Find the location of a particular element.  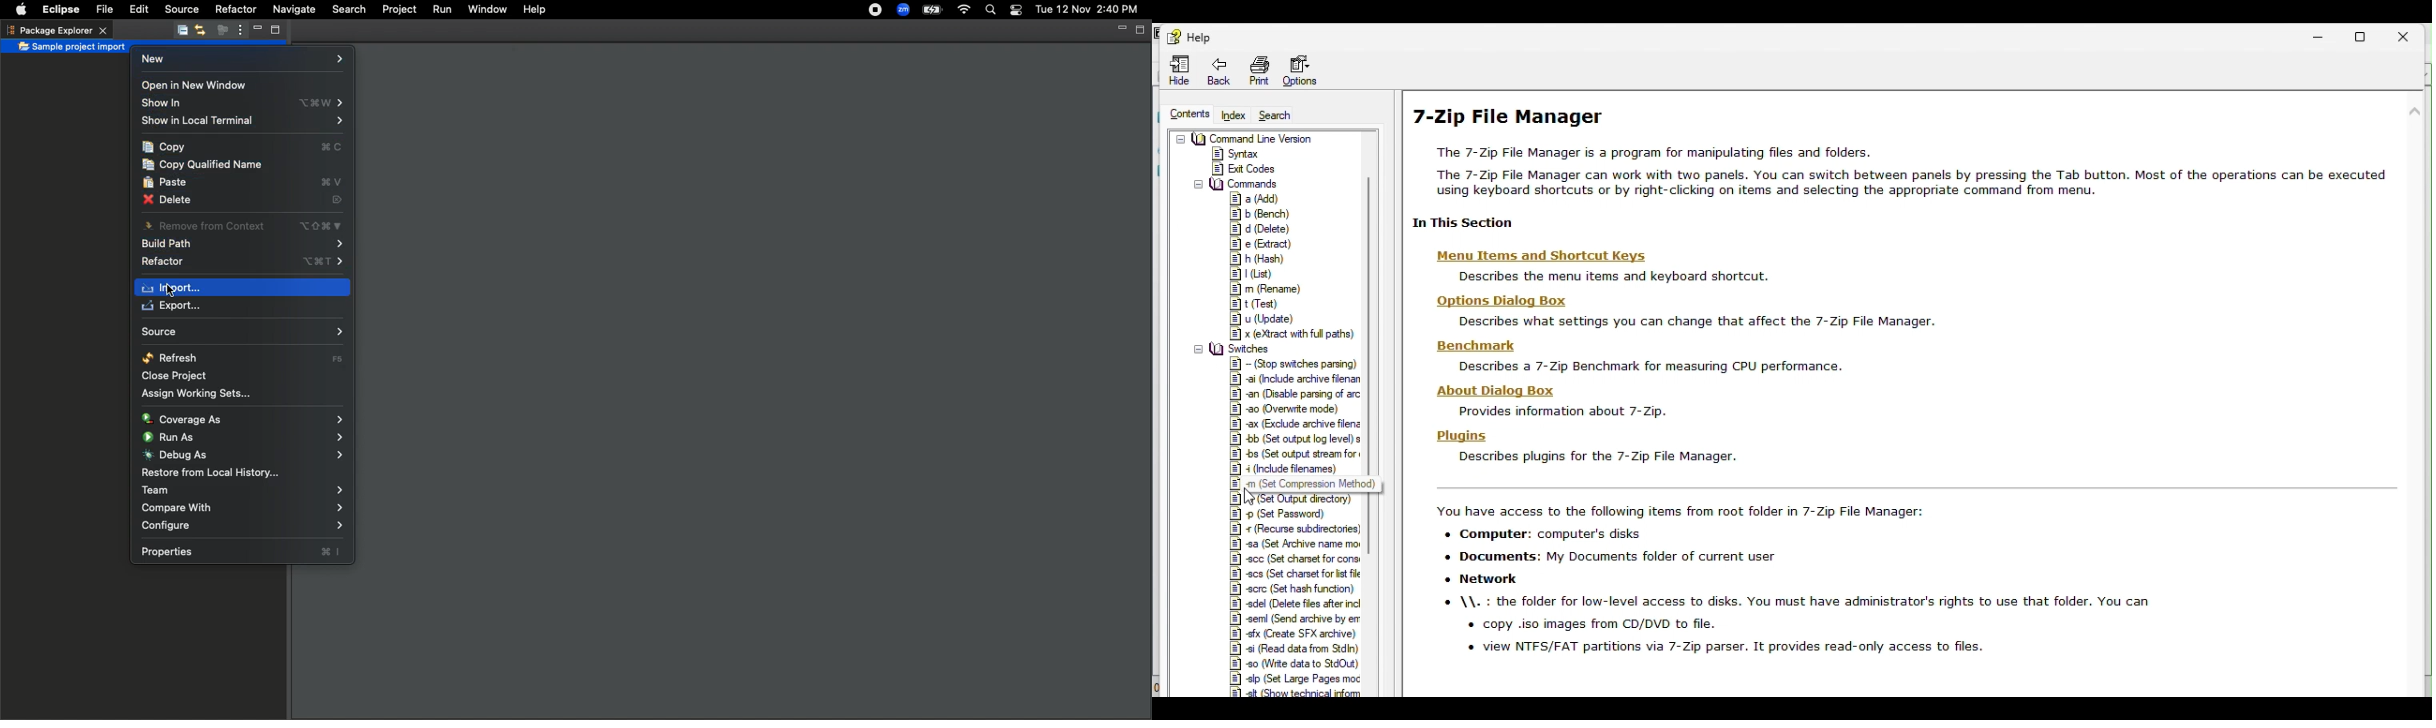

Link with editor is located at coordinates (199, 31).